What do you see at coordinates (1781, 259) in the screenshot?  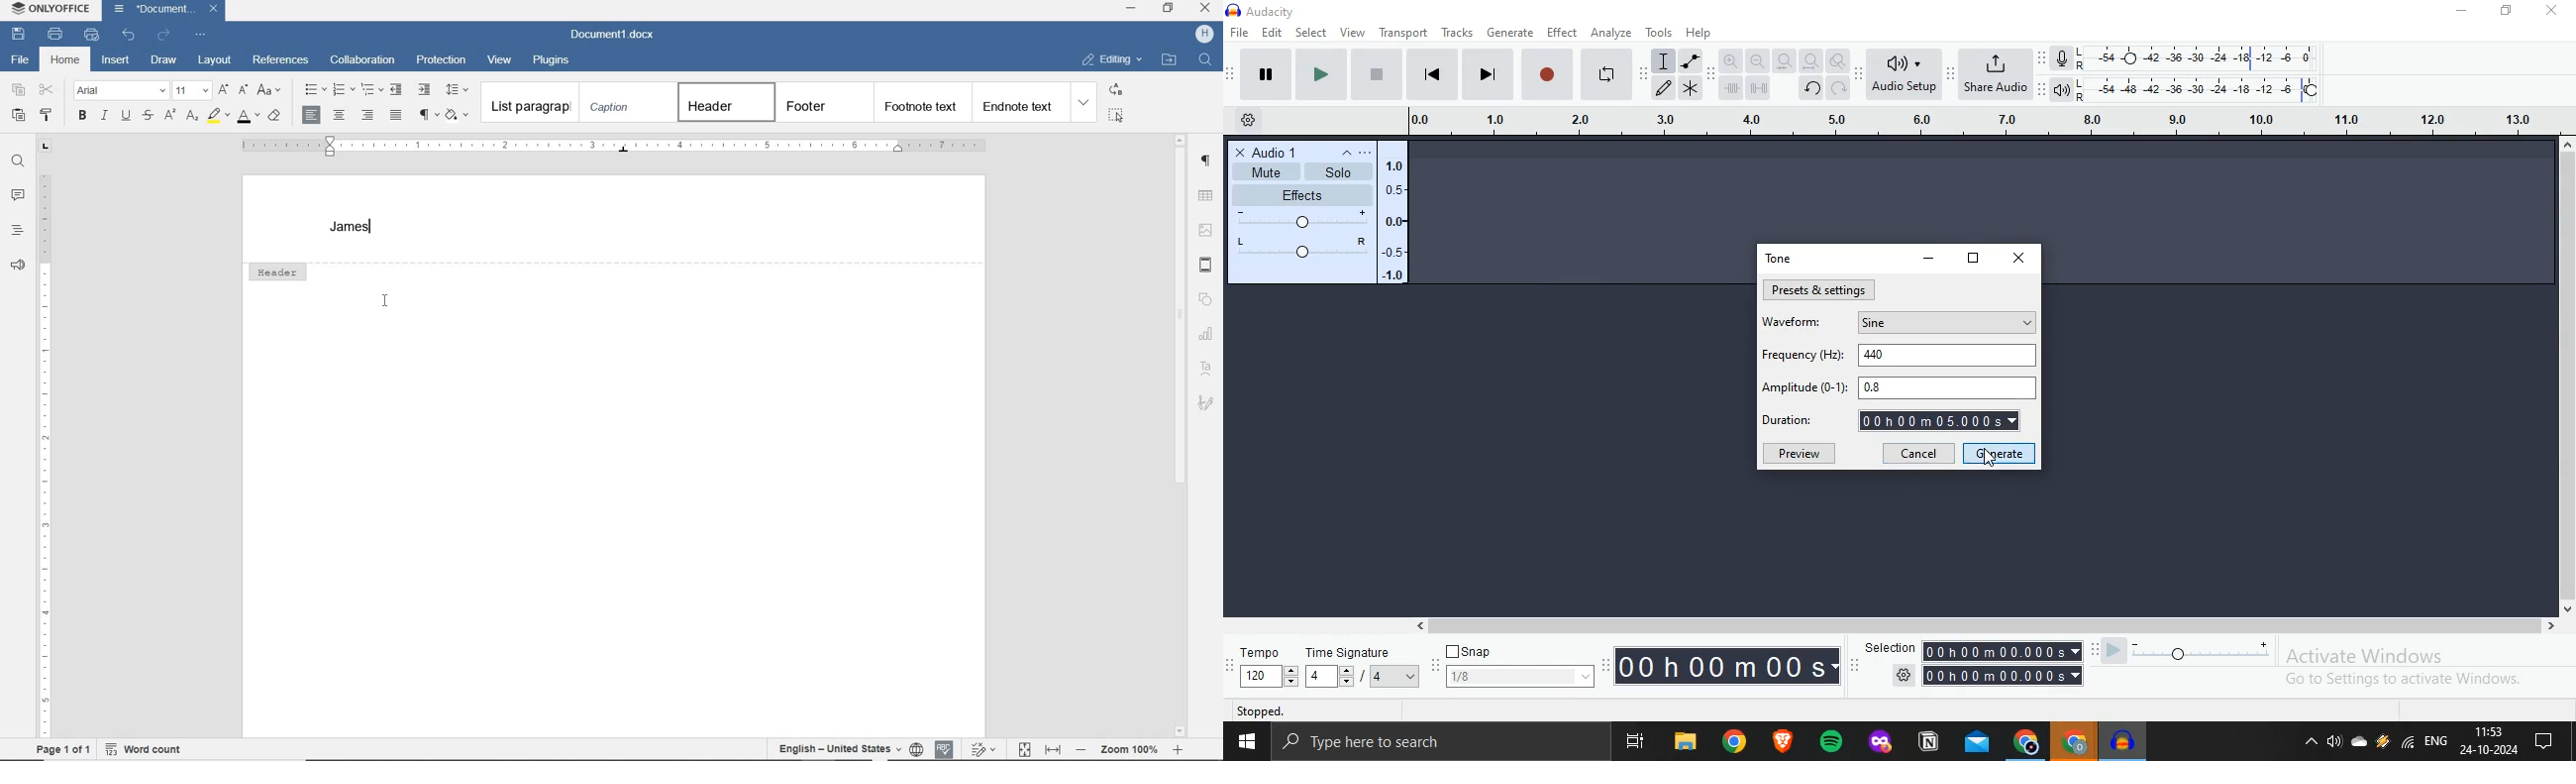 I see `Tone` at bounding box center [1781, 259].